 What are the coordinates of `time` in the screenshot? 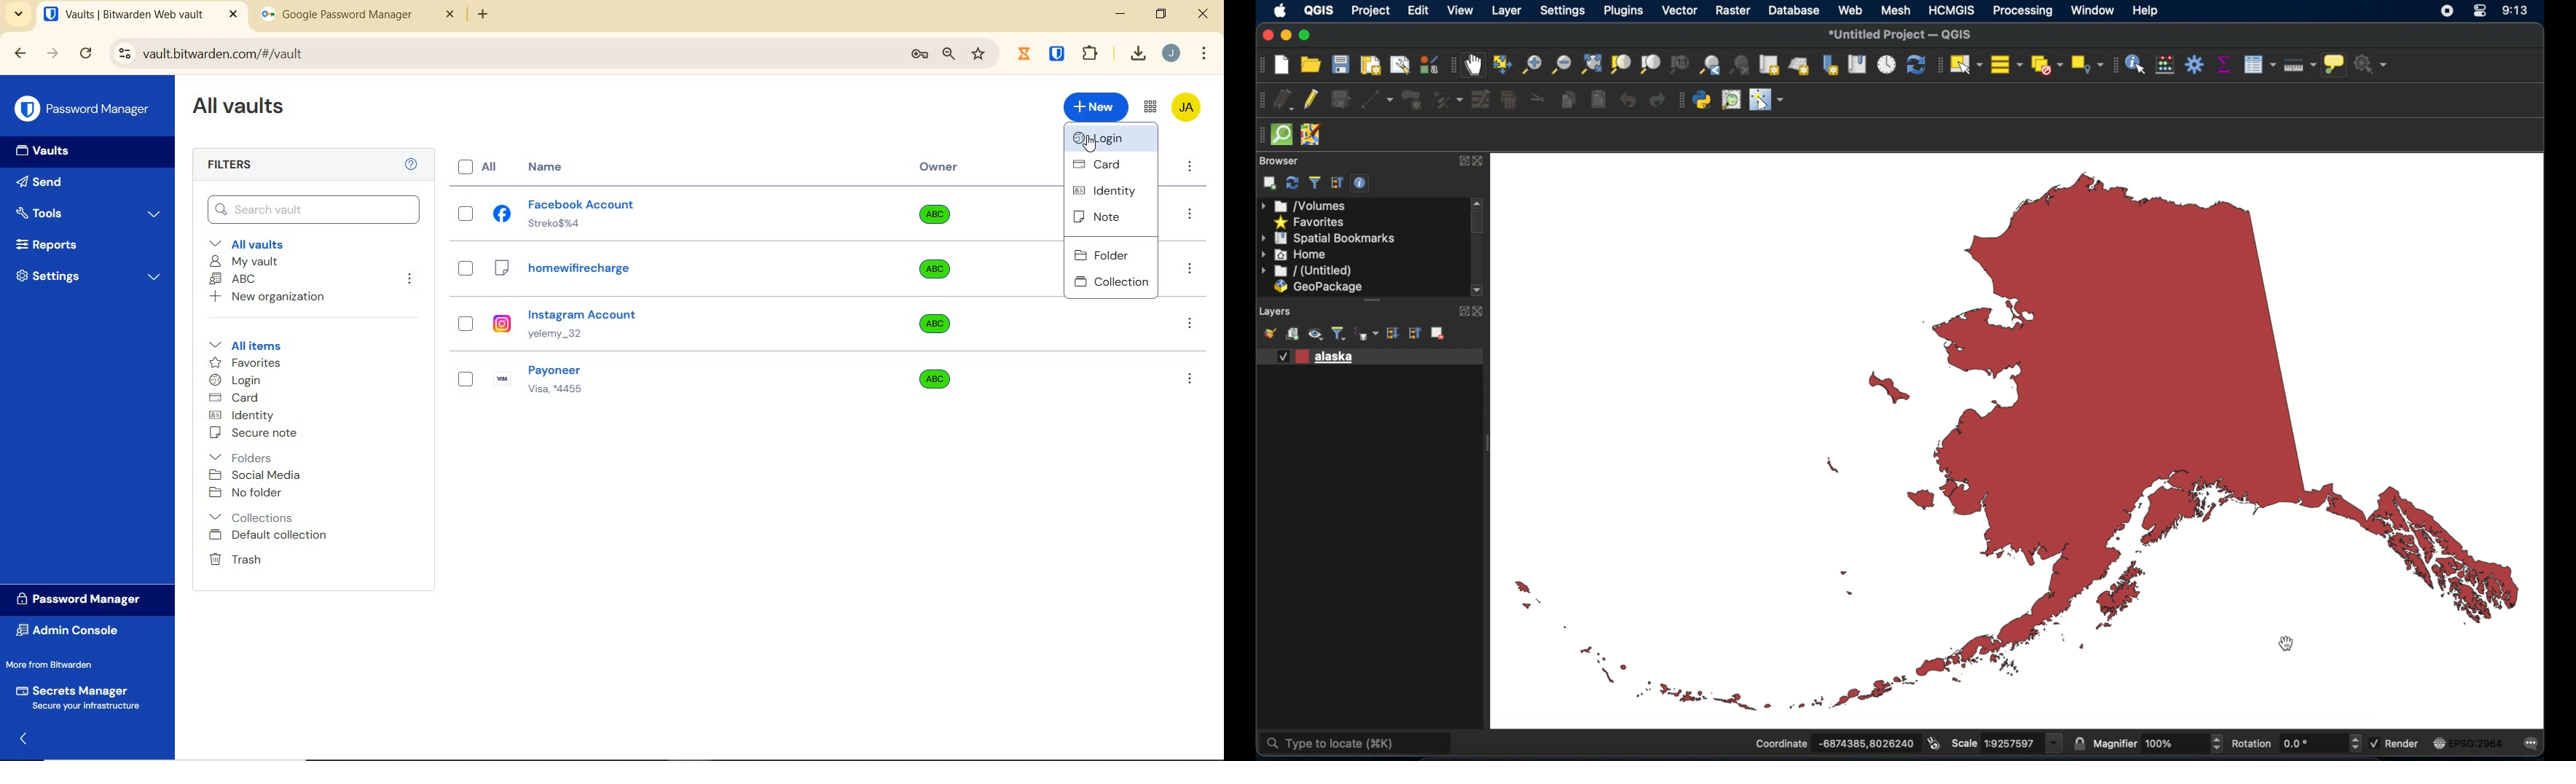 It's located at (2516, 11).